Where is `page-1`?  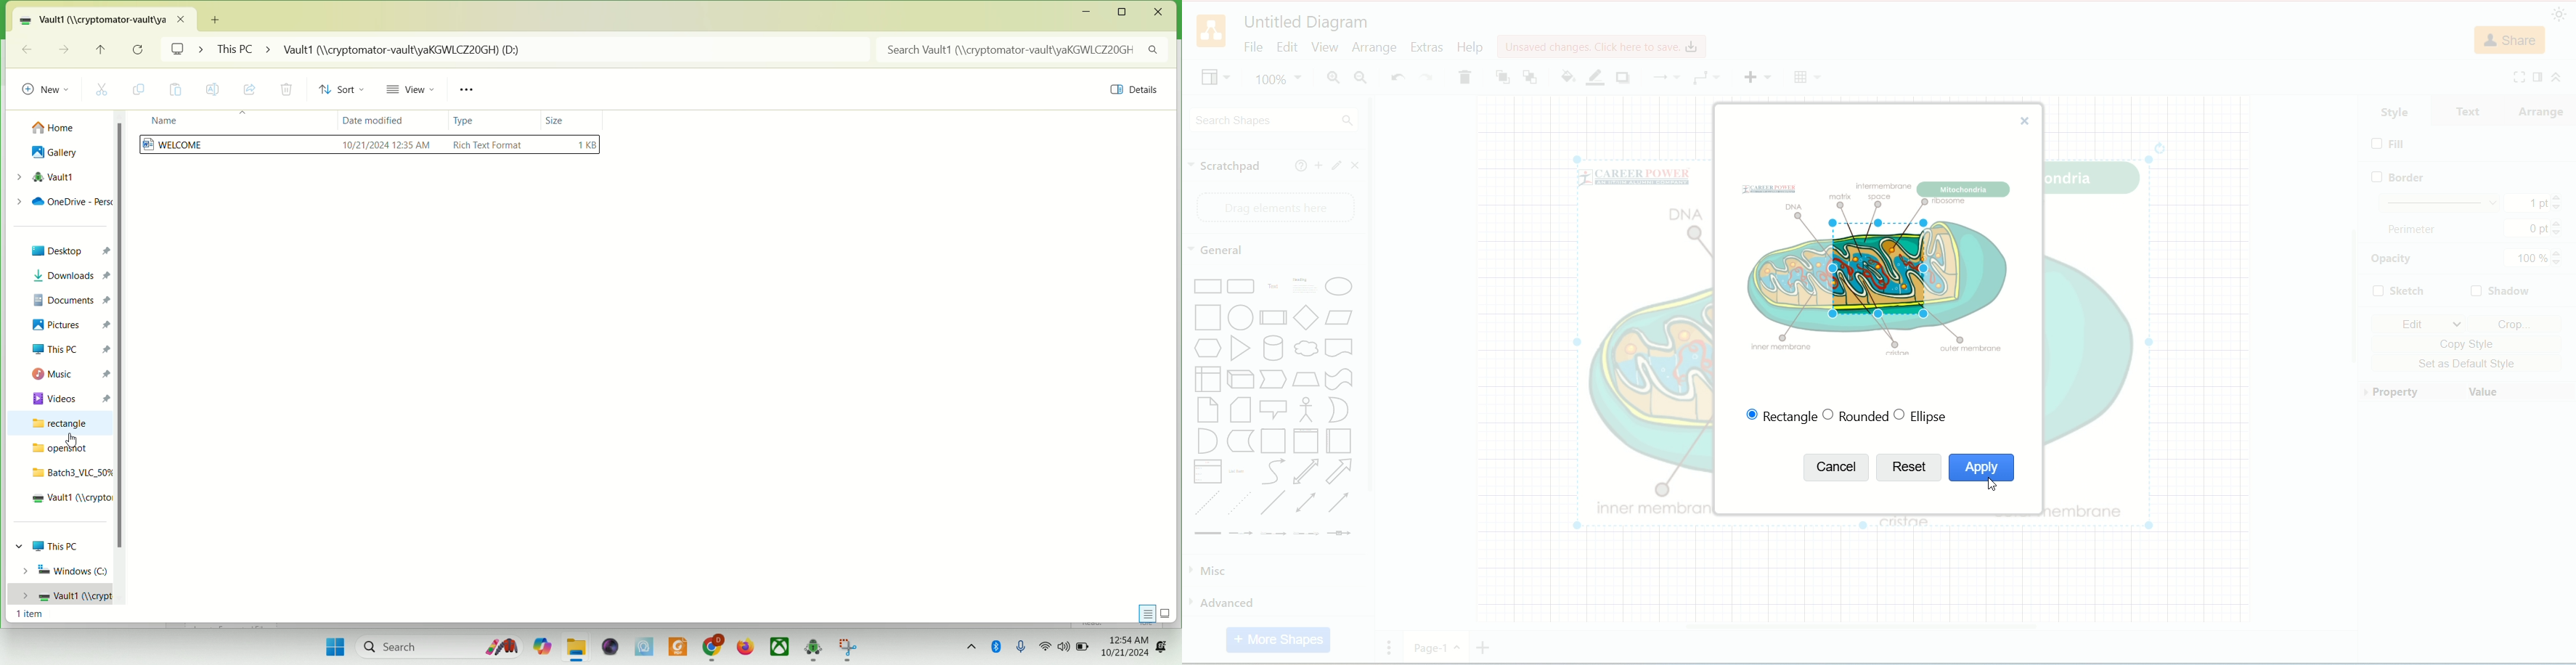 page-1 is located at coordinates (1438, 647).